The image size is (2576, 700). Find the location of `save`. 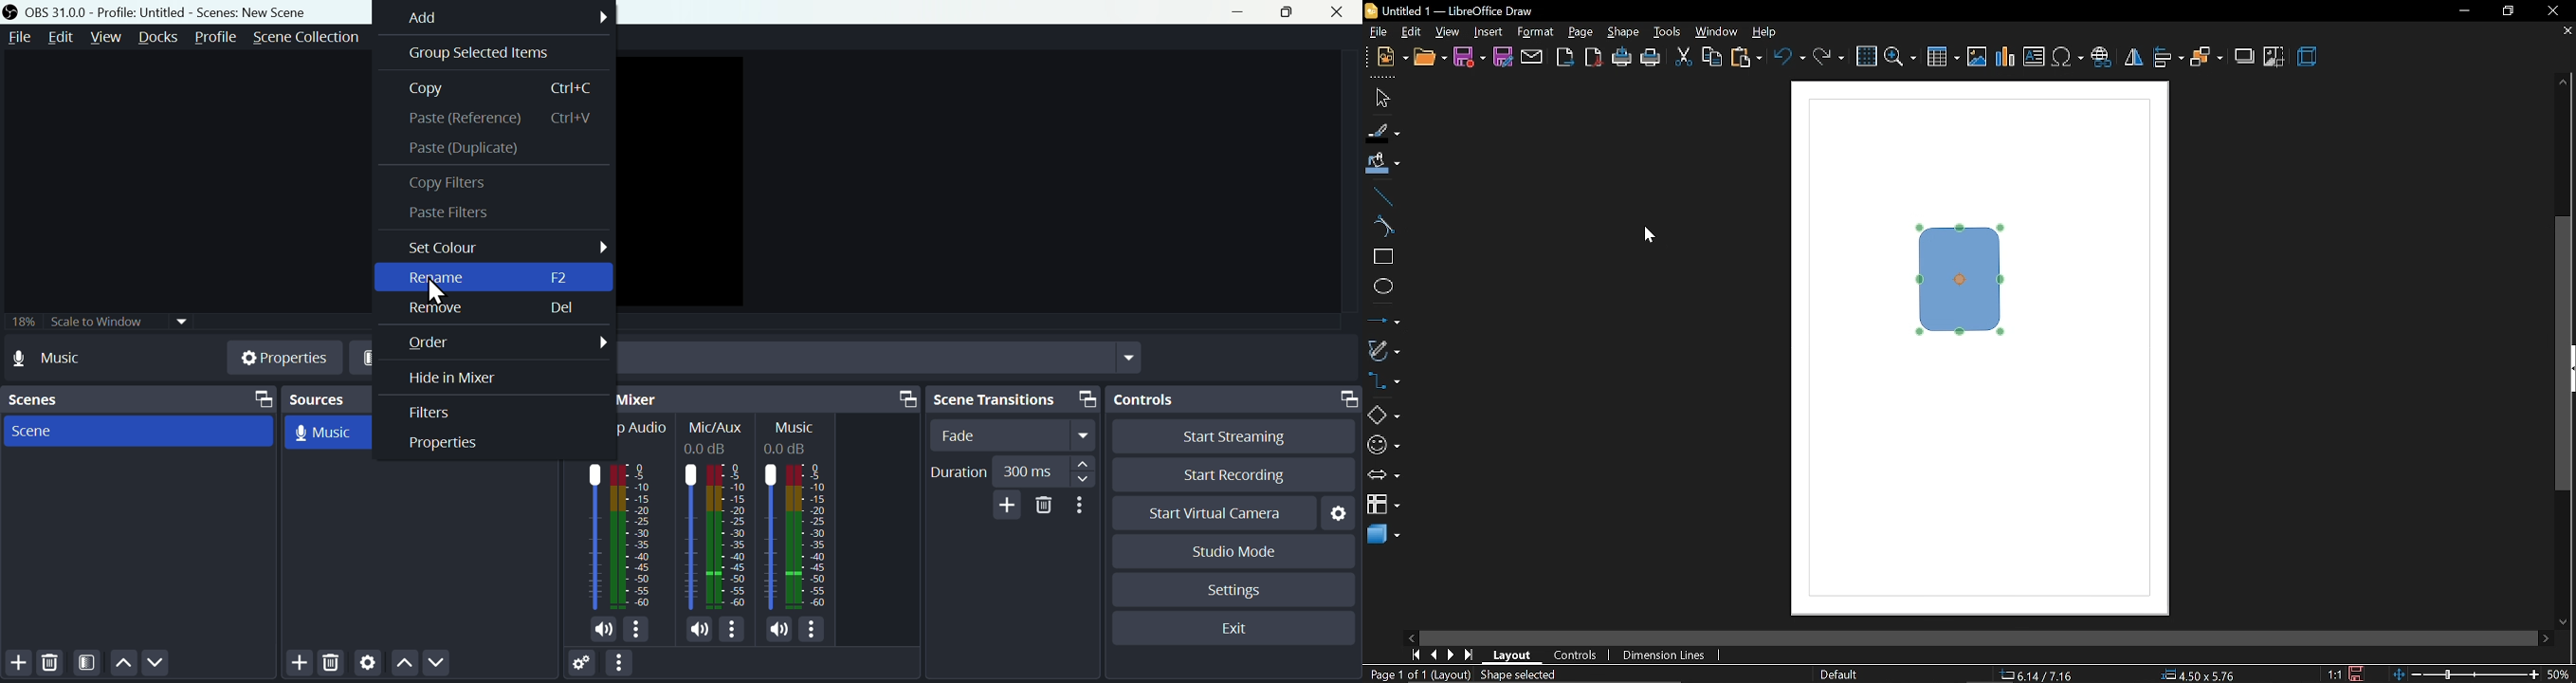

save is located at coordinates (1471, 57).